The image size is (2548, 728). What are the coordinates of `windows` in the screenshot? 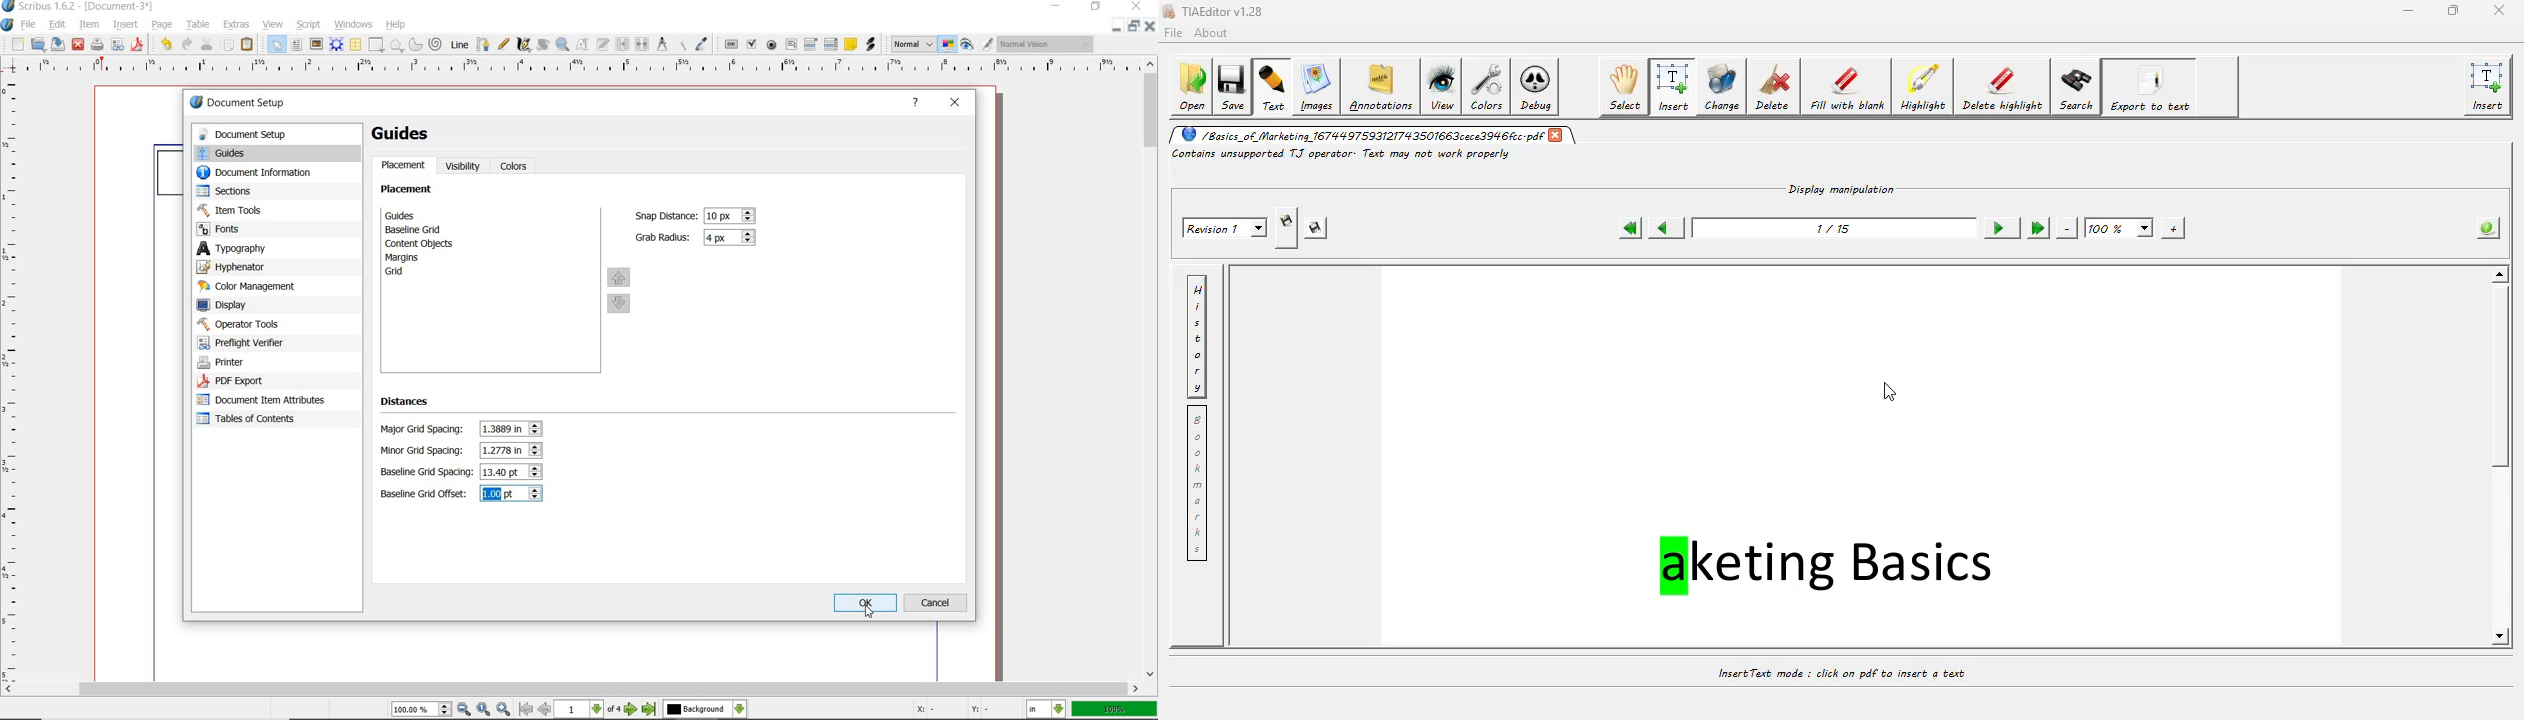 It's located at (354, 23).